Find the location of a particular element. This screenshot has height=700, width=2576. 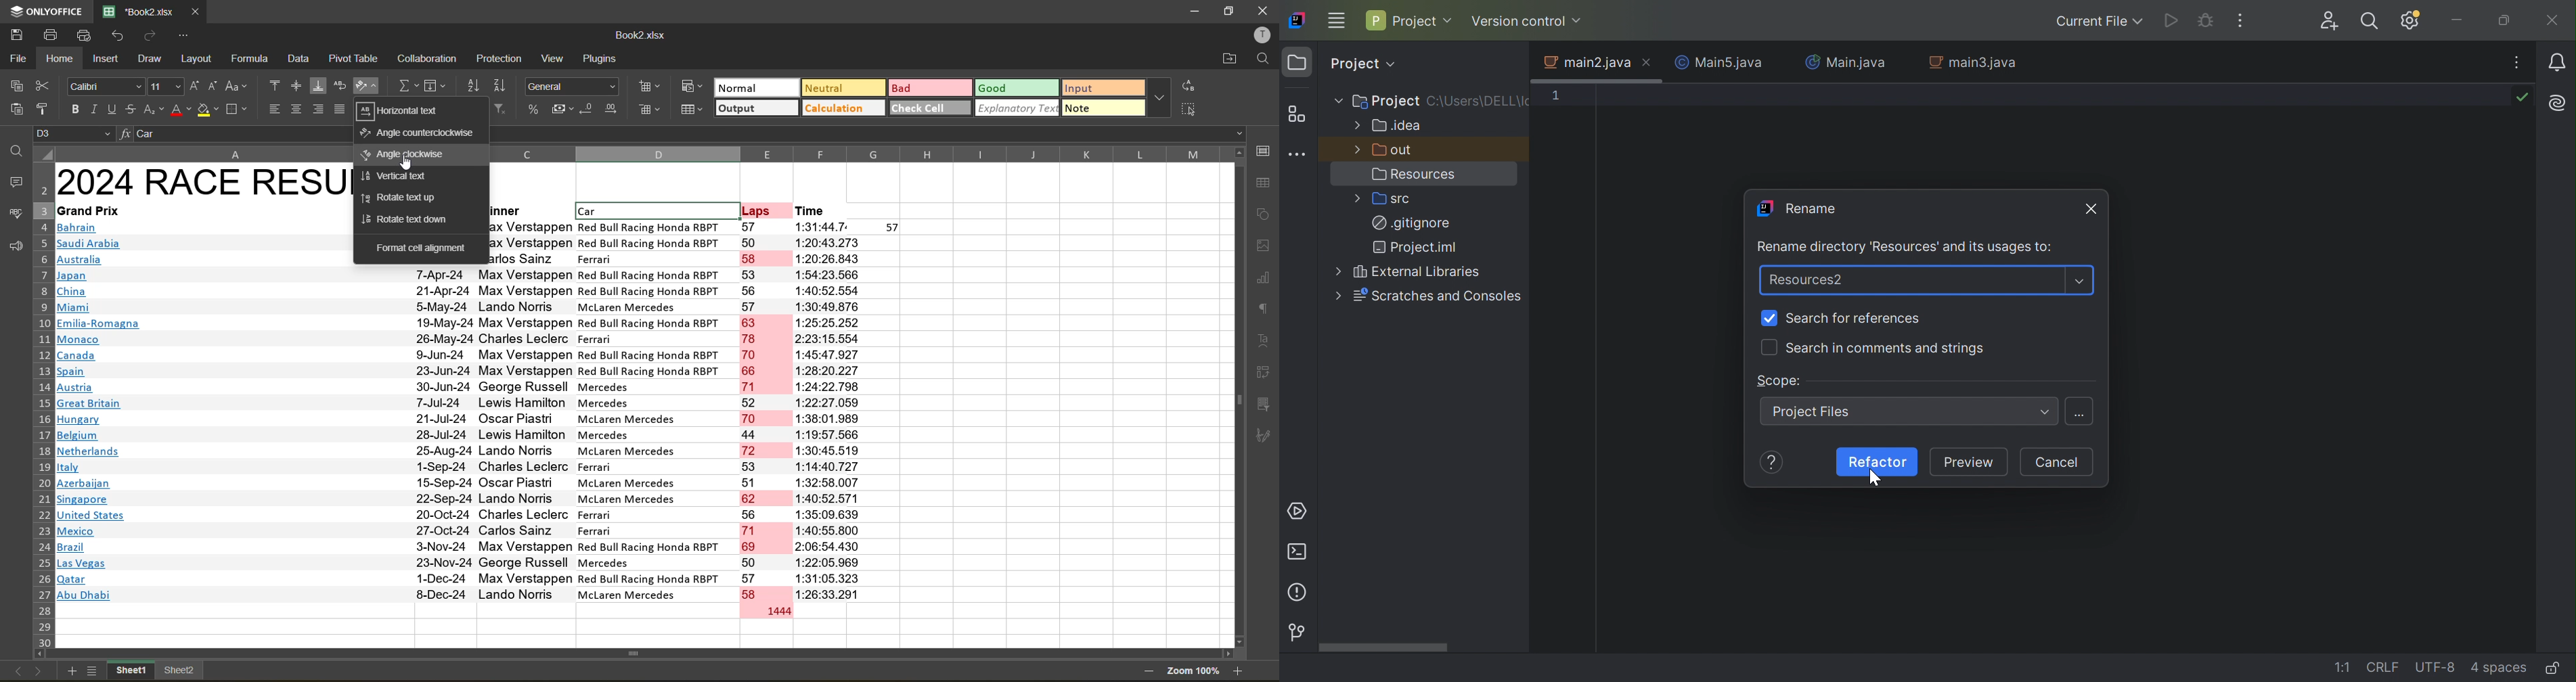

Dates is located at coordinates (441, 436).